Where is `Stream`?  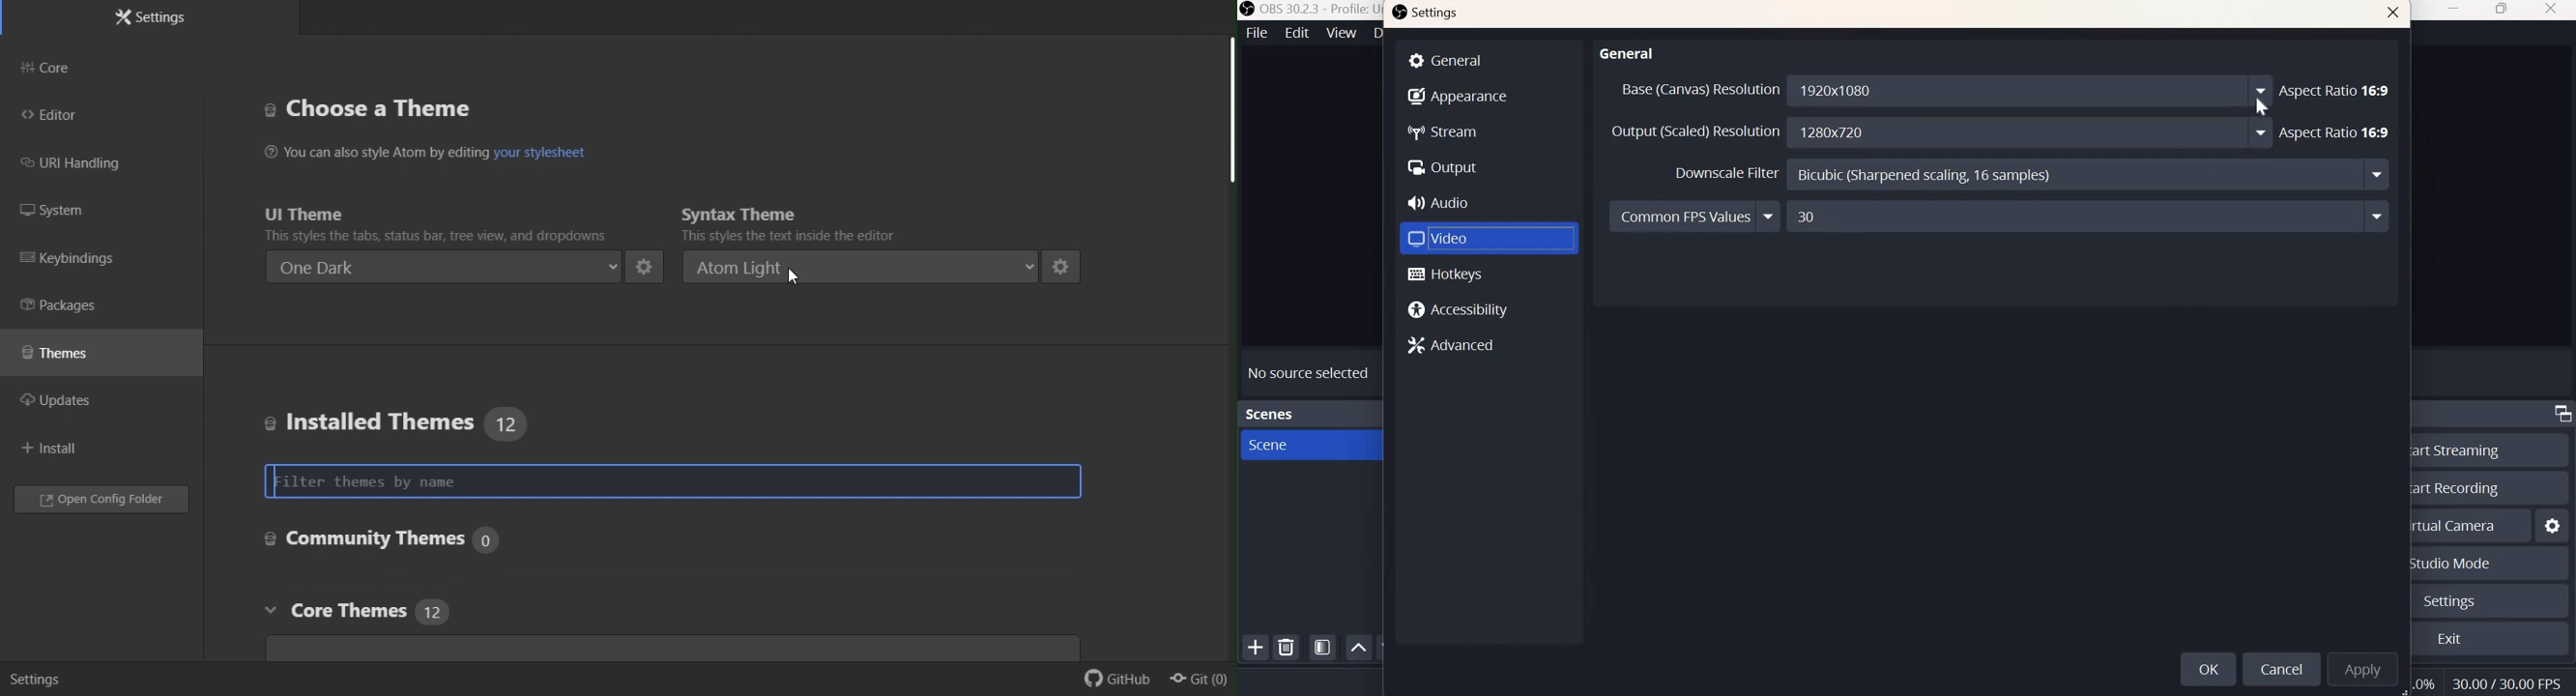
Stream is located at coordinates (1445, 133).